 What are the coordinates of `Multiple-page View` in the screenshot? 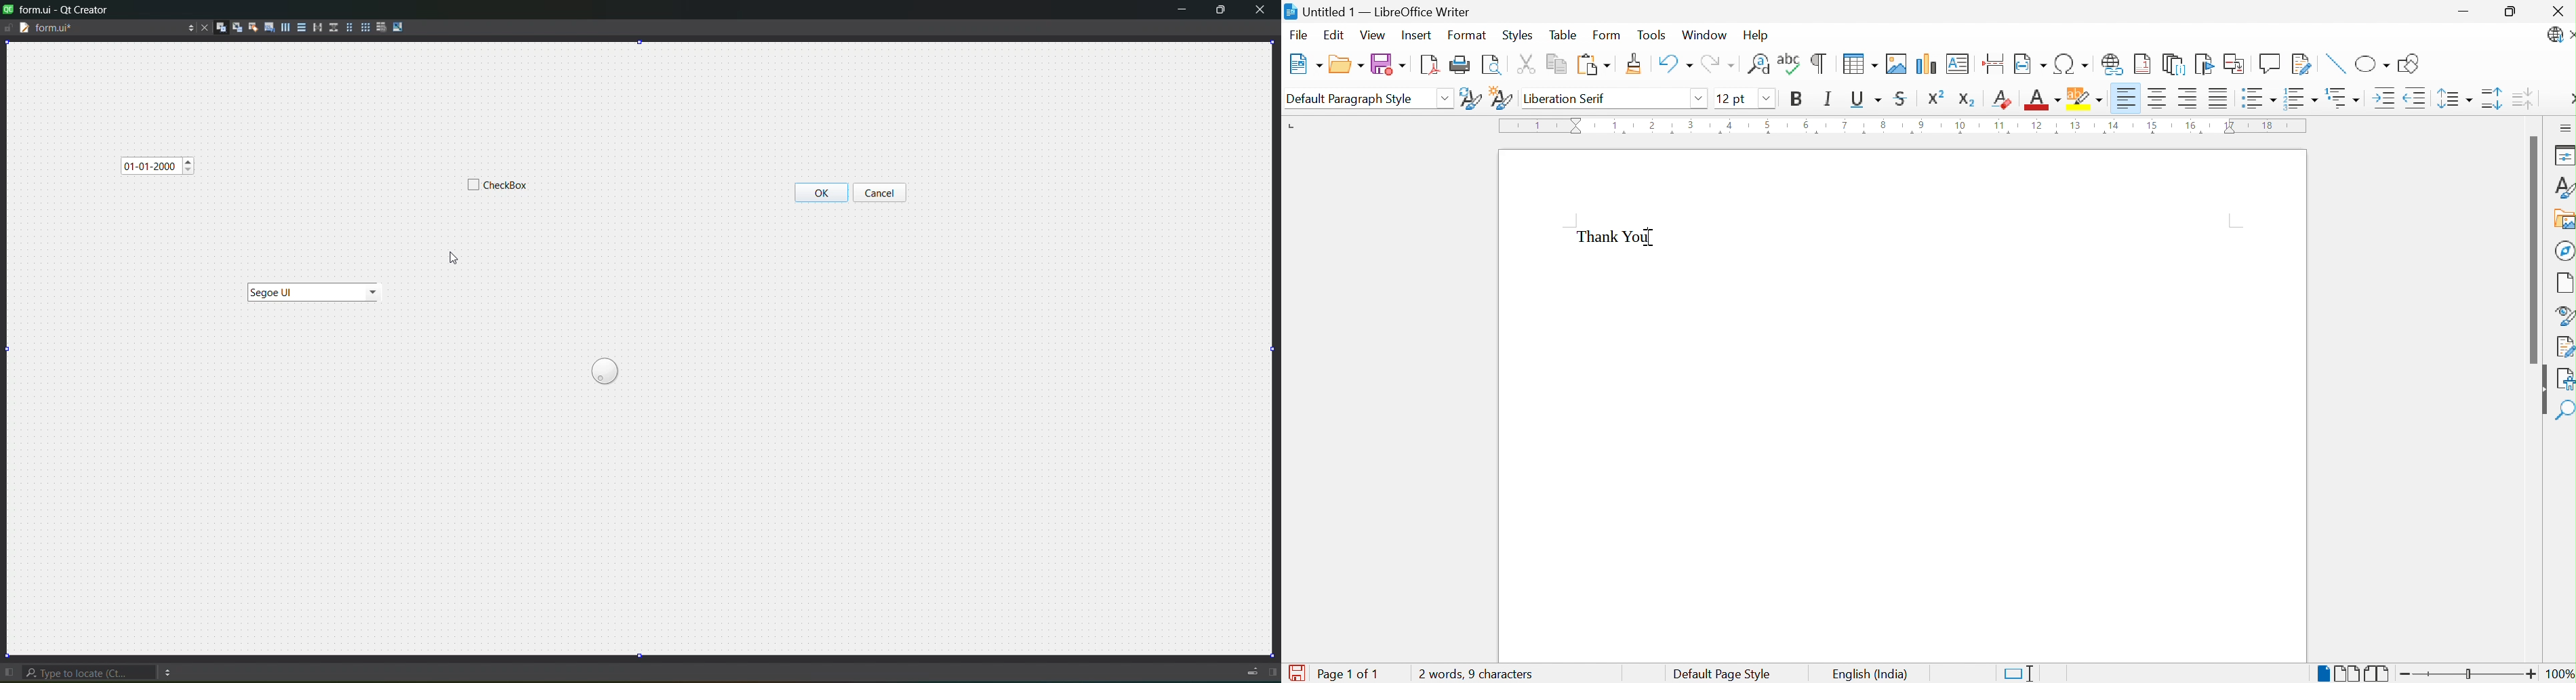 It's located at (2347, 671).